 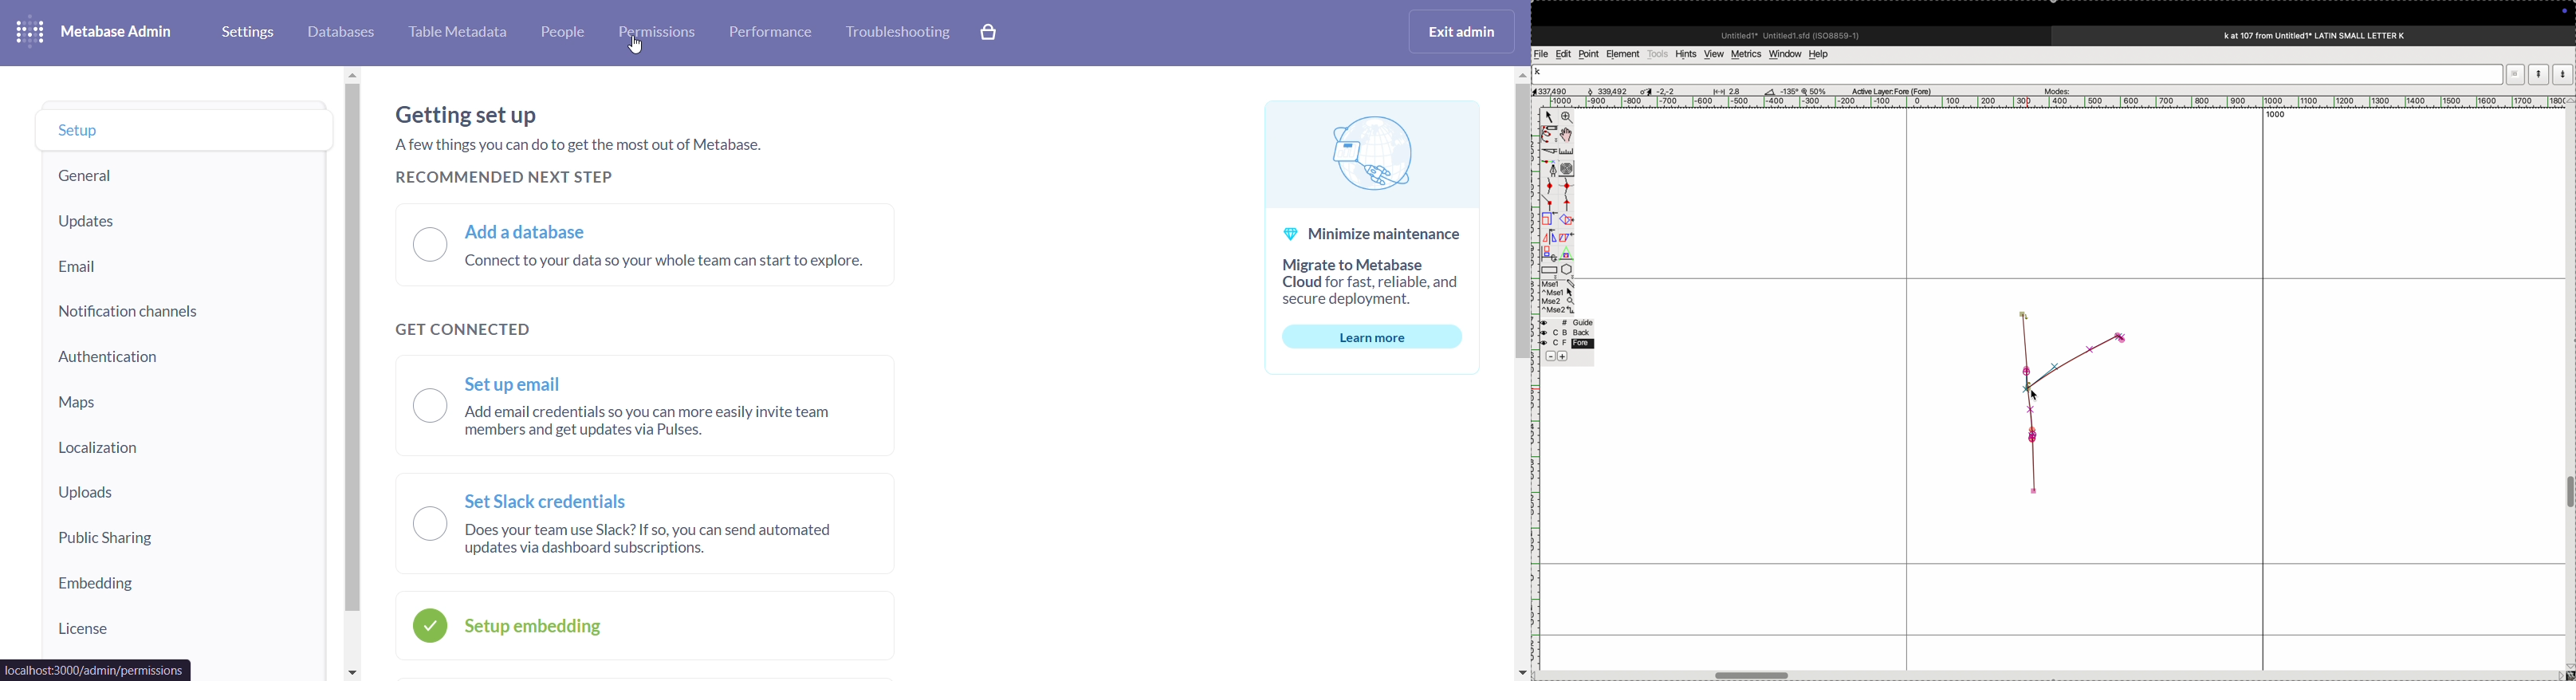 What do you see at coordinates (2043, 102) in the screenshot?
I see `horizontal scale` at bounding box center [2043, 102].